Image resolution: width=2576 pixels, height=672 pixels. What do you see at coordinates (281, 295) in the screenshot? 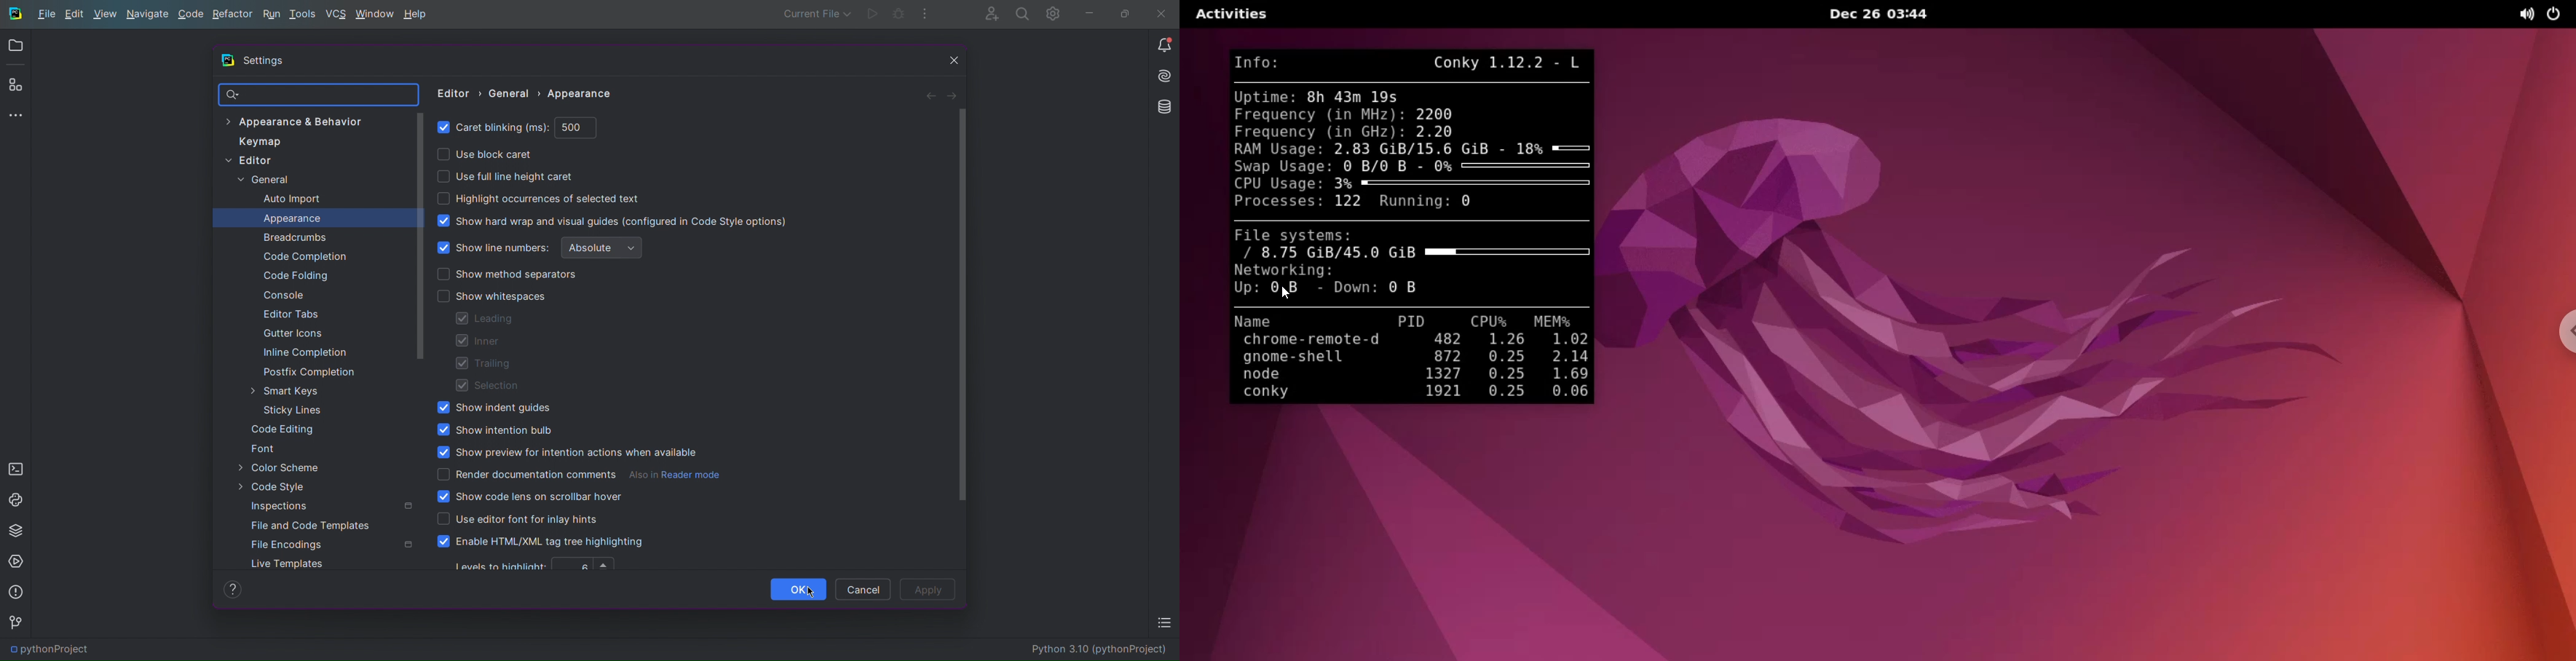
I see `Console` at bounding box center [281, 295].